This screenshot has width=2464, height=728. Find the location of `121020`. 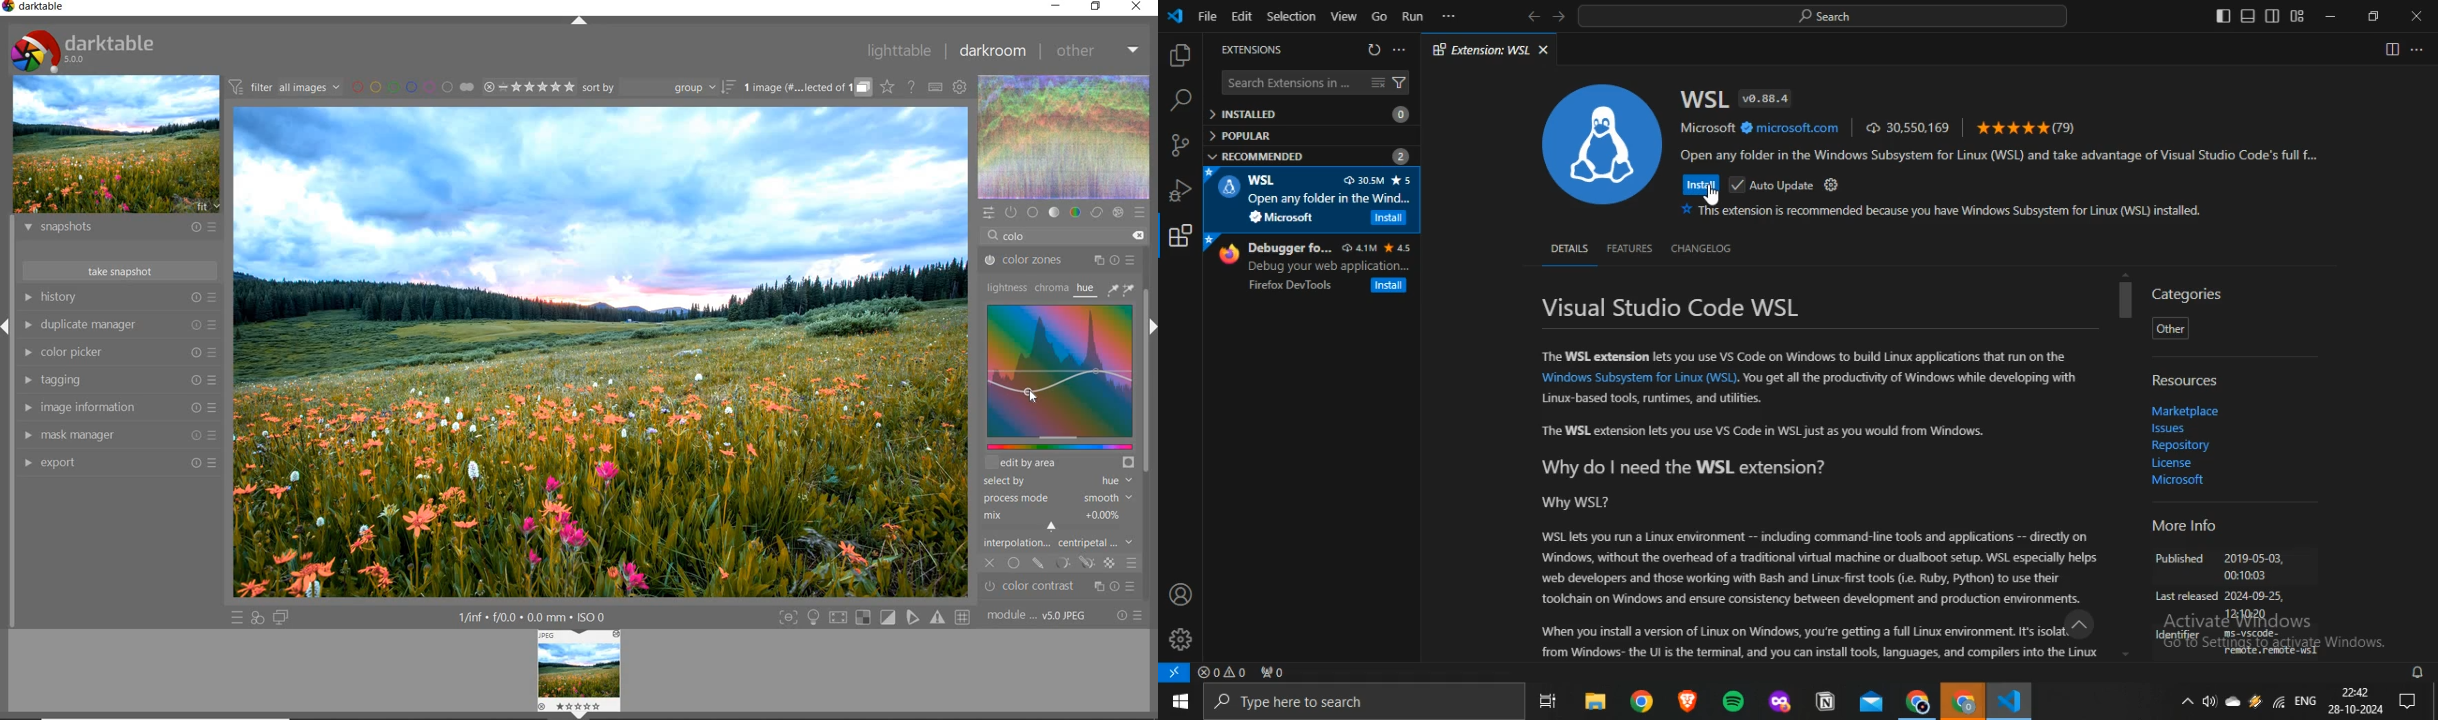

121020 is located at coordinates (2246, 613).